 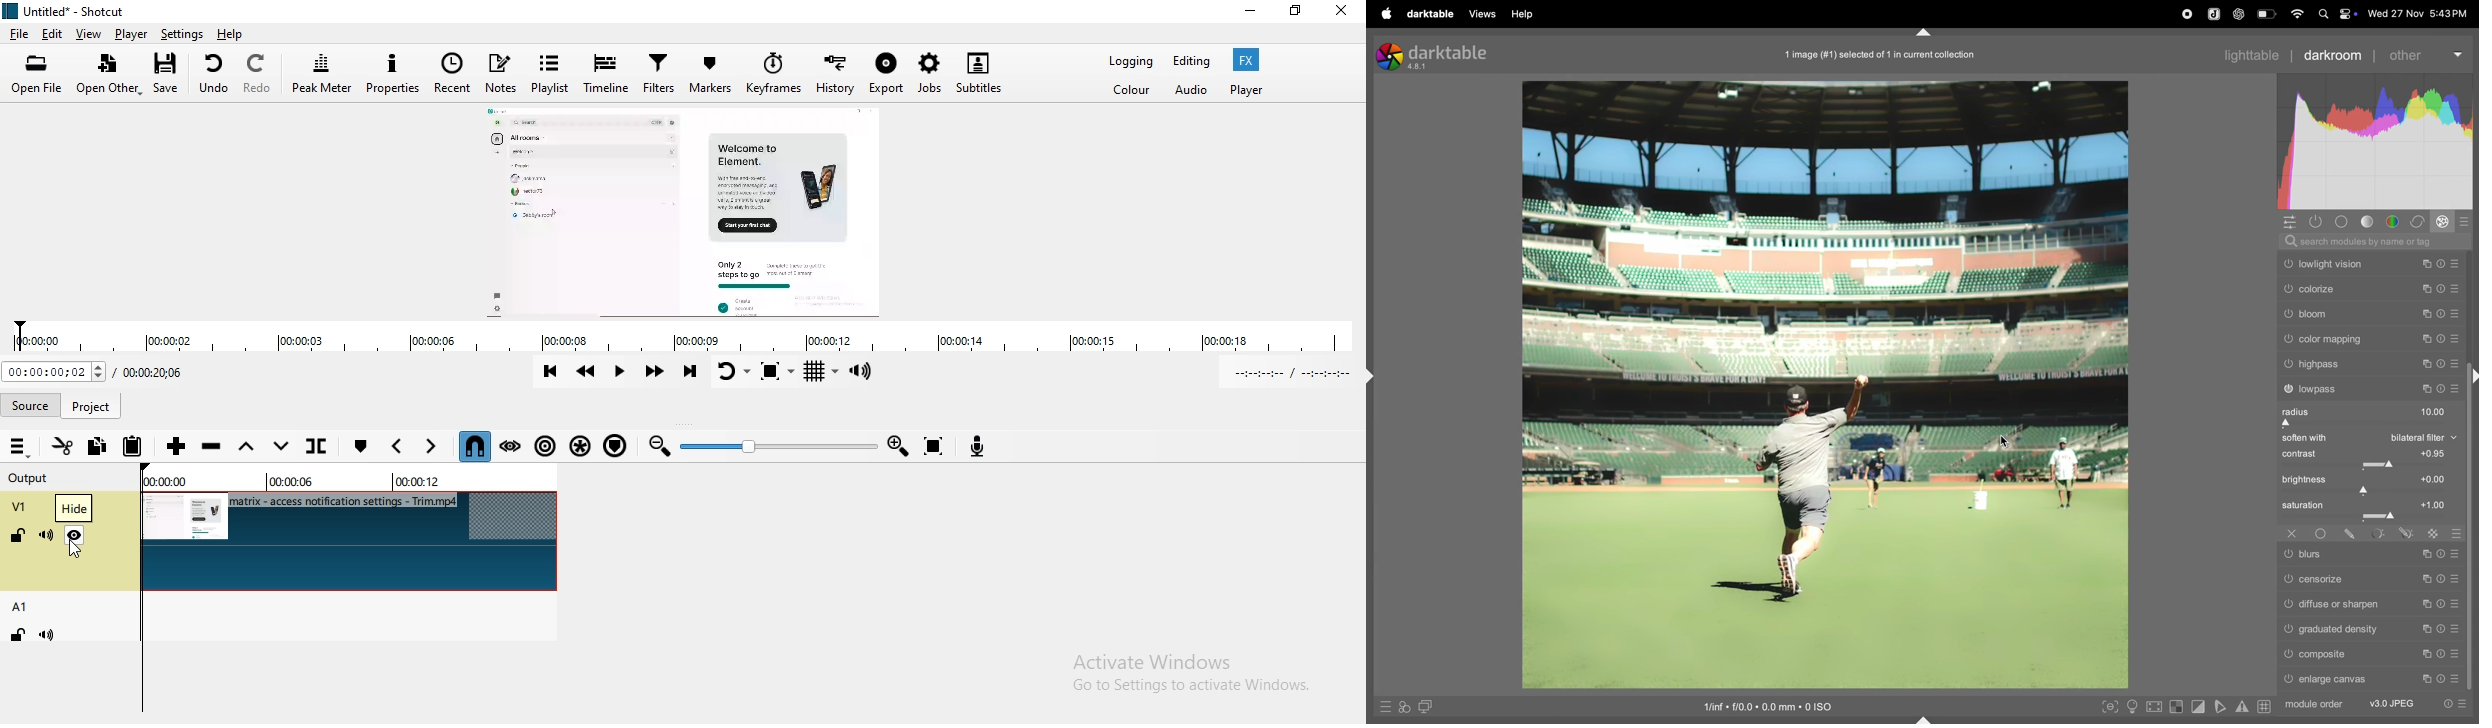 I want to click on Source , so click(x=93, y=403).